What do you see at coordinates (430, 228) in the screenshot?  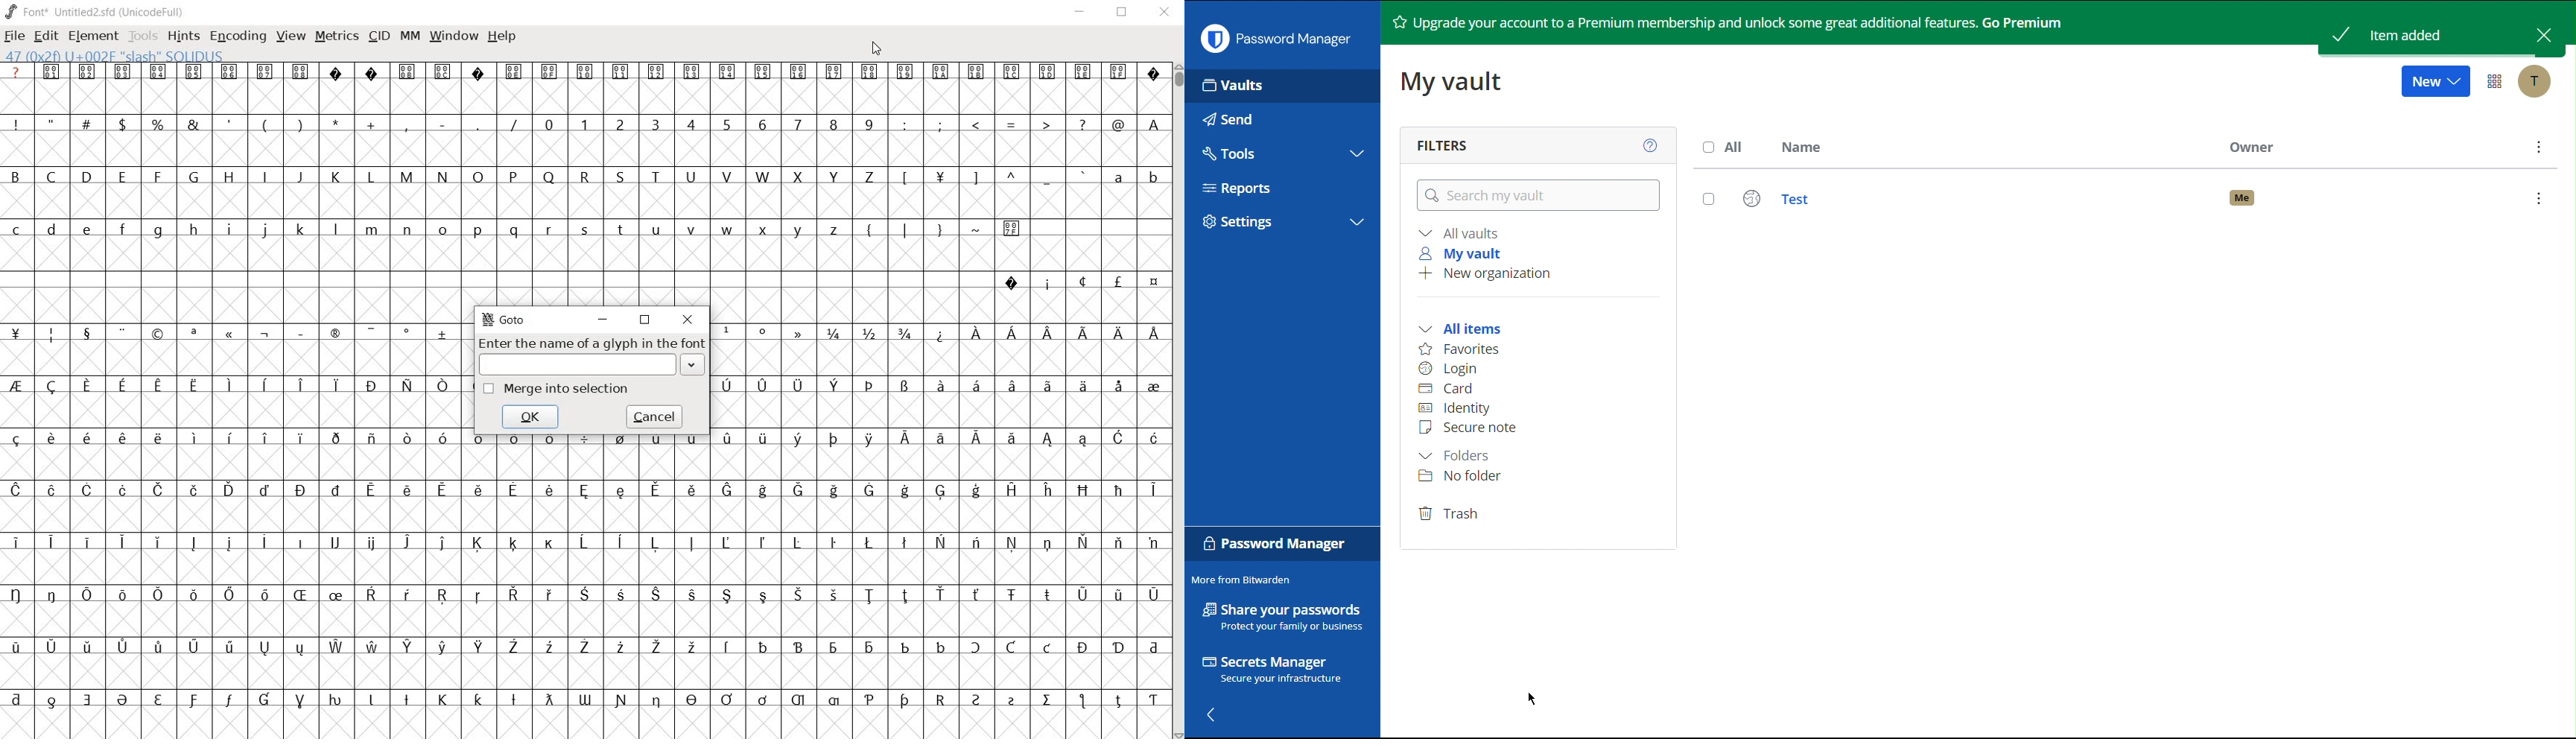 I see `small letters c-z` at bounding box center [430, 228].